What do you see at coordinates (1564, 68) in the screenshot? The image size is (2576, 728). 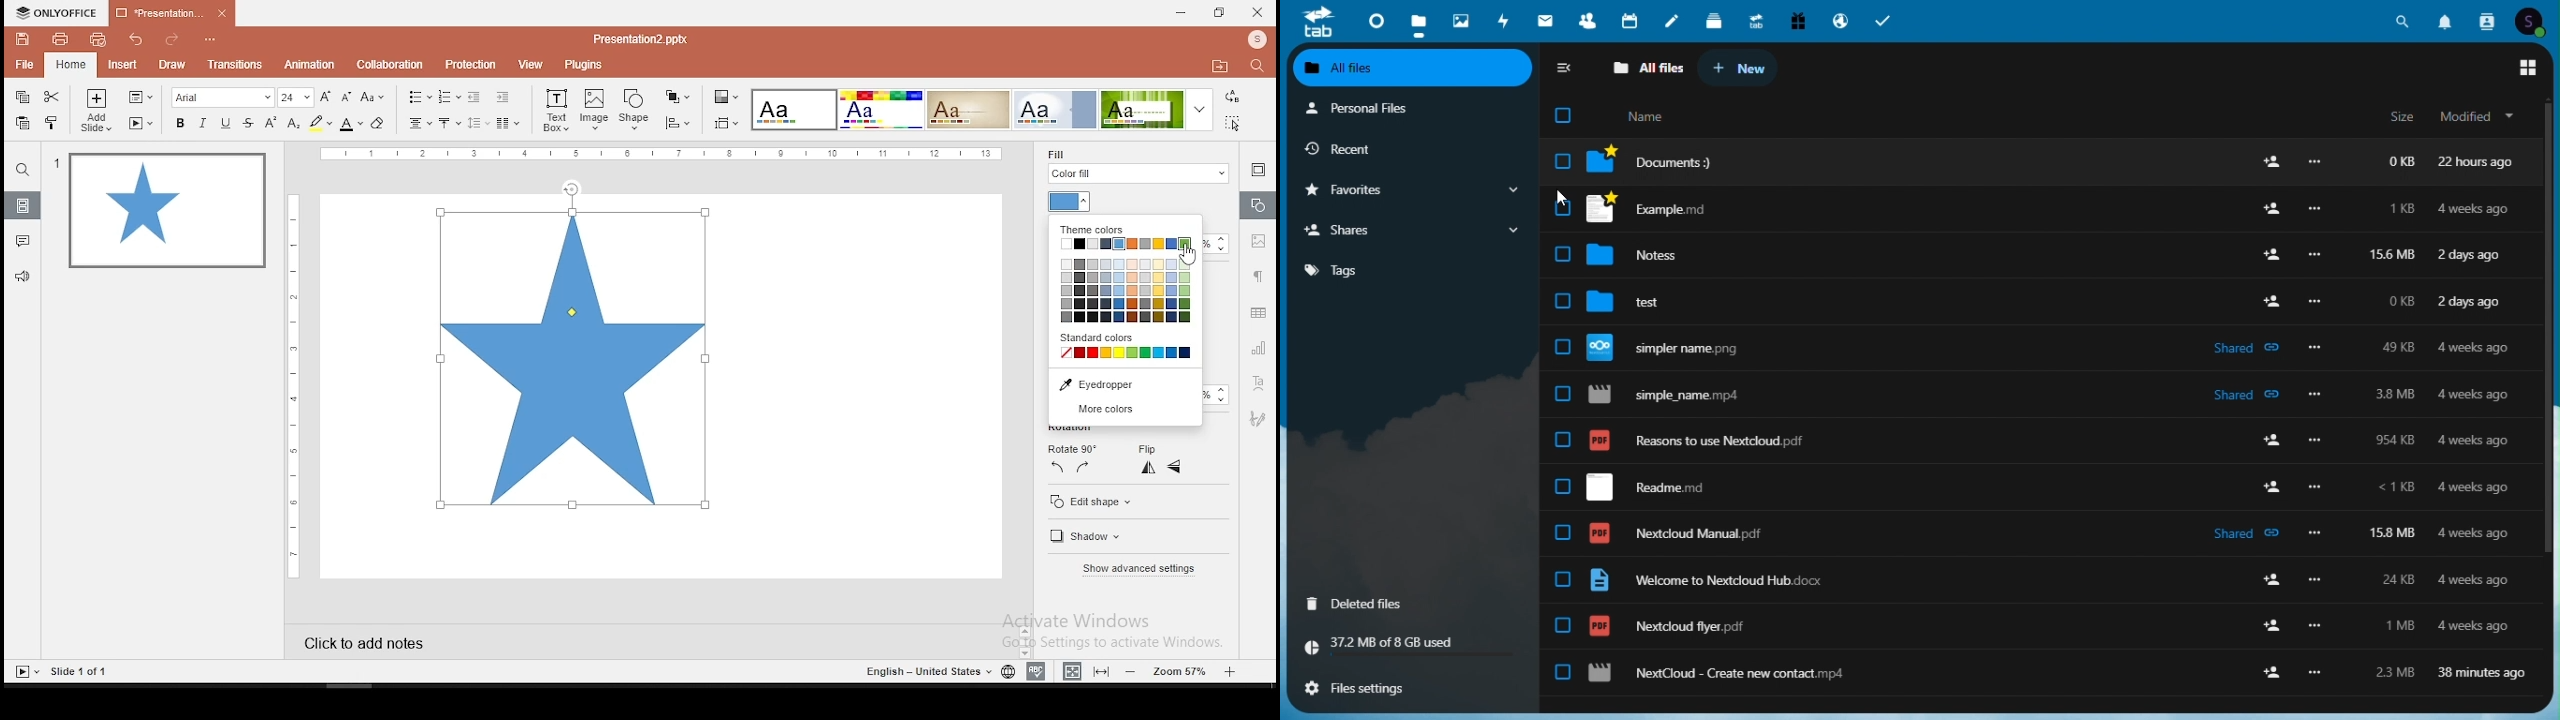 I see `Collapse side bar` at bounding box center [1564, 68].